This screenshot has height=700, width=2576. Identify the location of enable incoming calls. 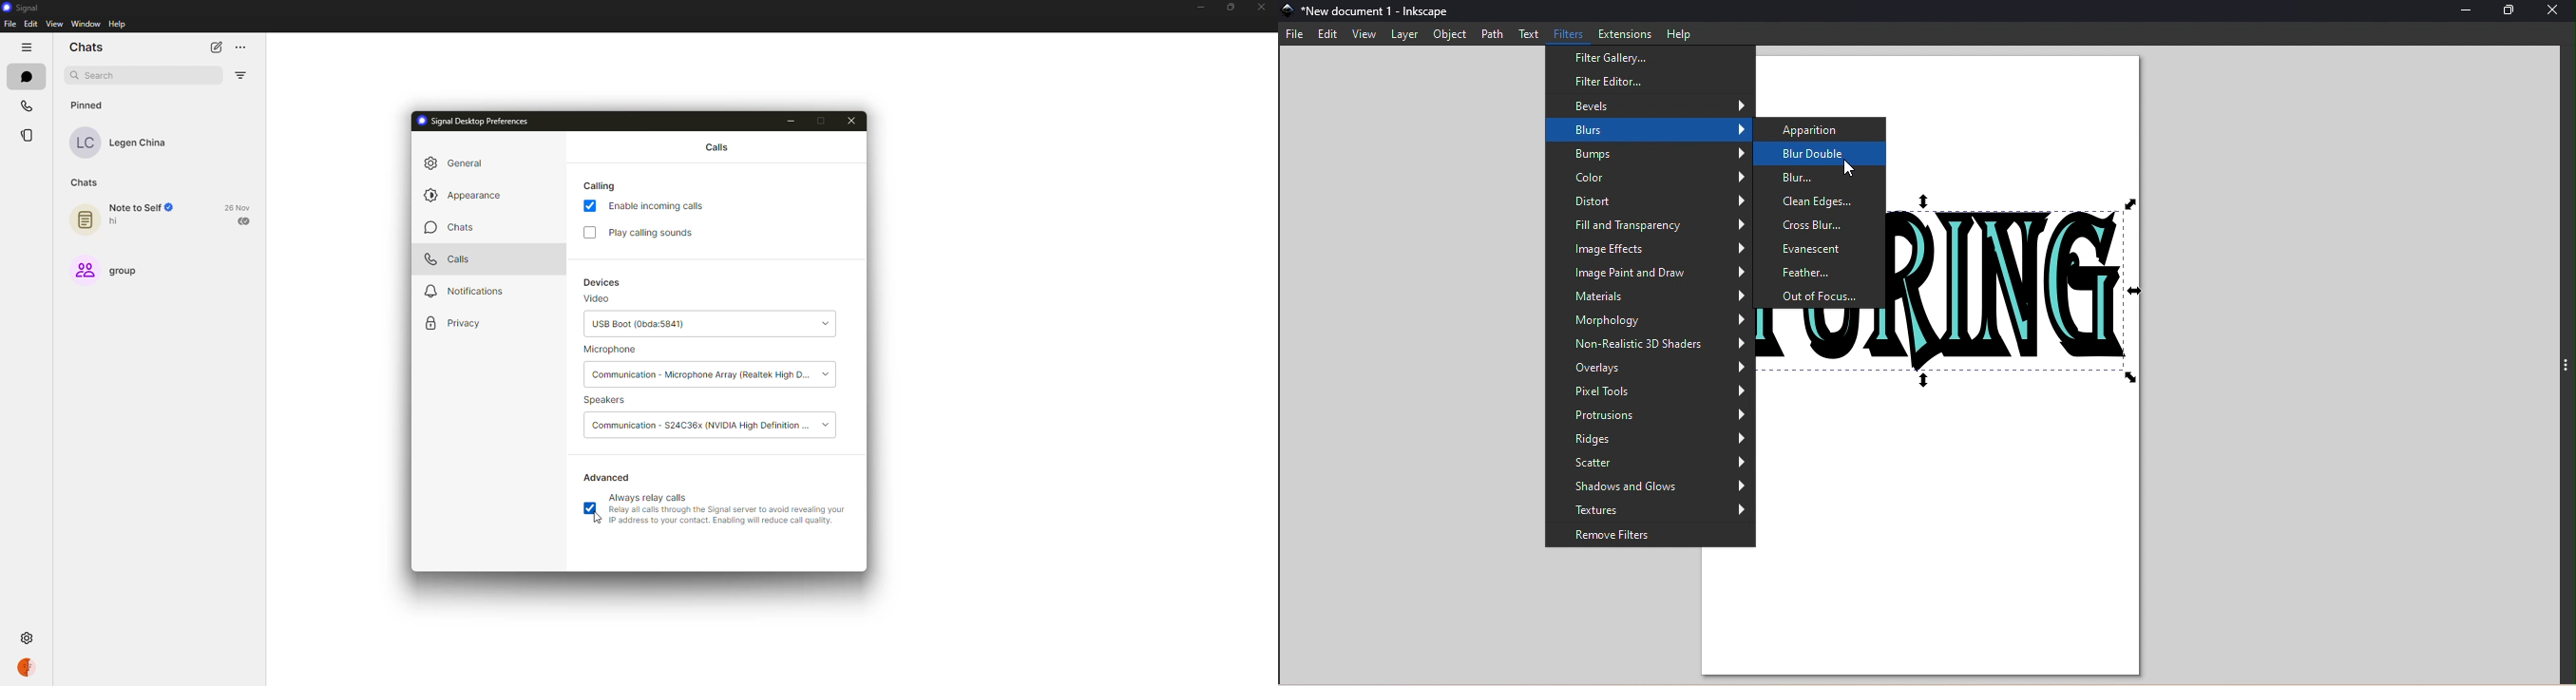
(660, 205).